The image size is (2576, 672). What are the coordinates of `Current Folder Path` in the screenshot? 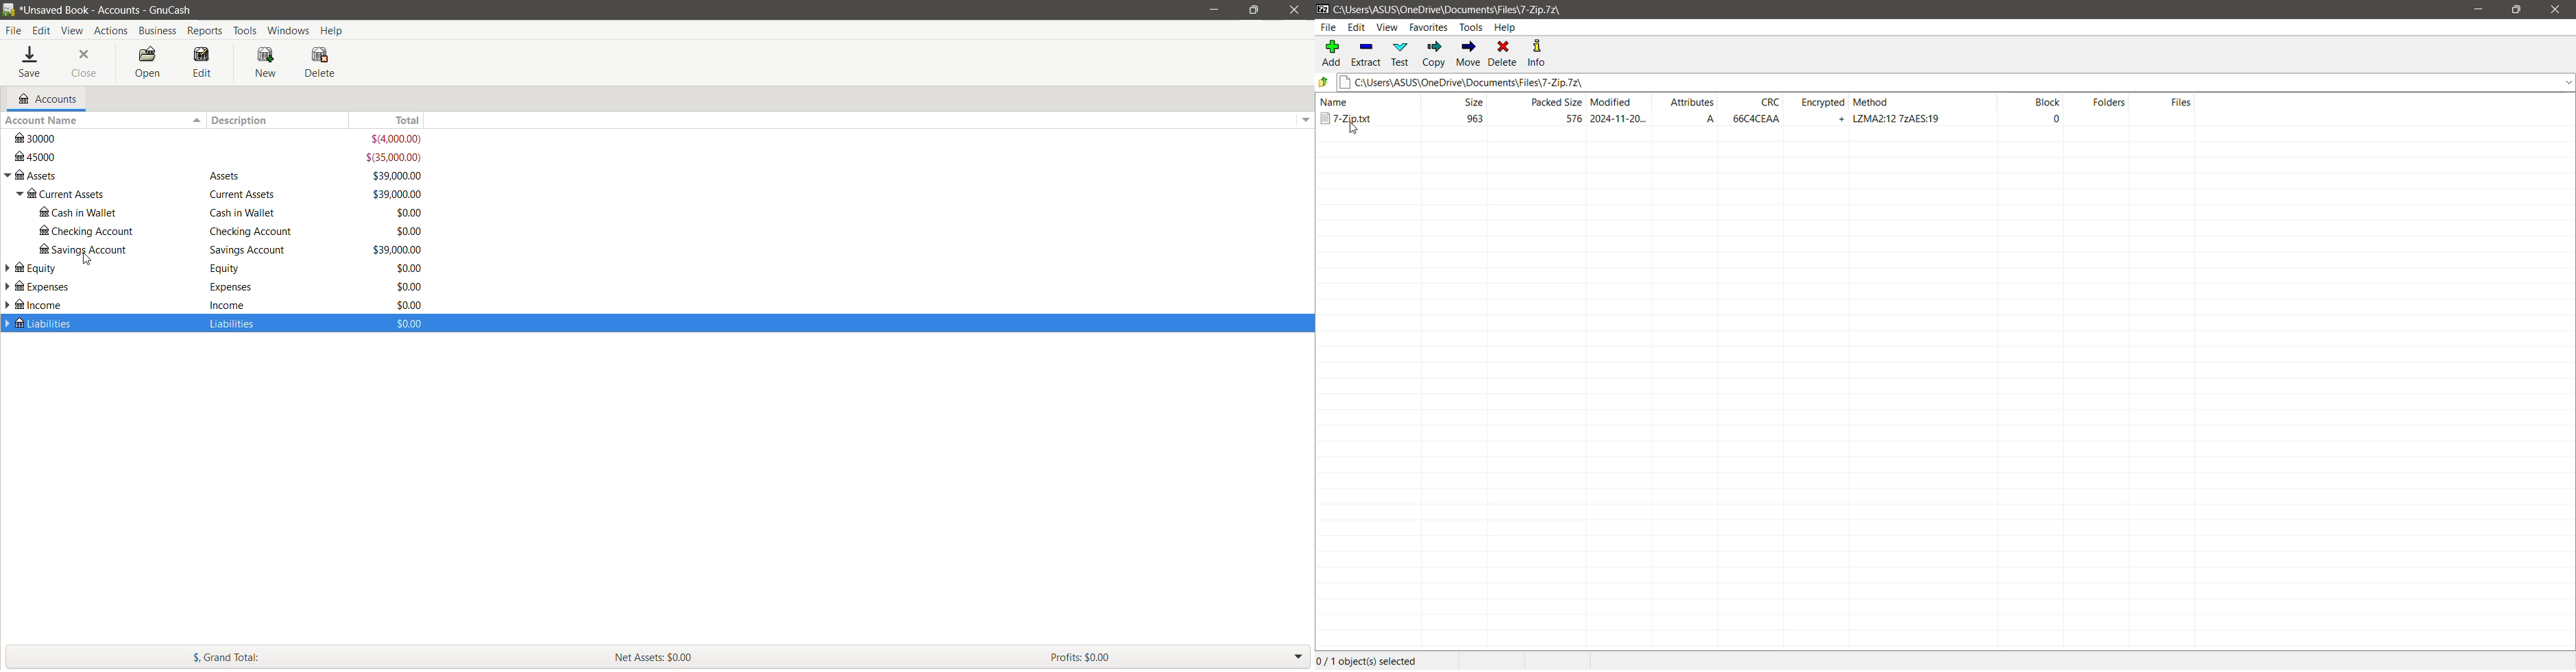 It's located at (1956, 80).